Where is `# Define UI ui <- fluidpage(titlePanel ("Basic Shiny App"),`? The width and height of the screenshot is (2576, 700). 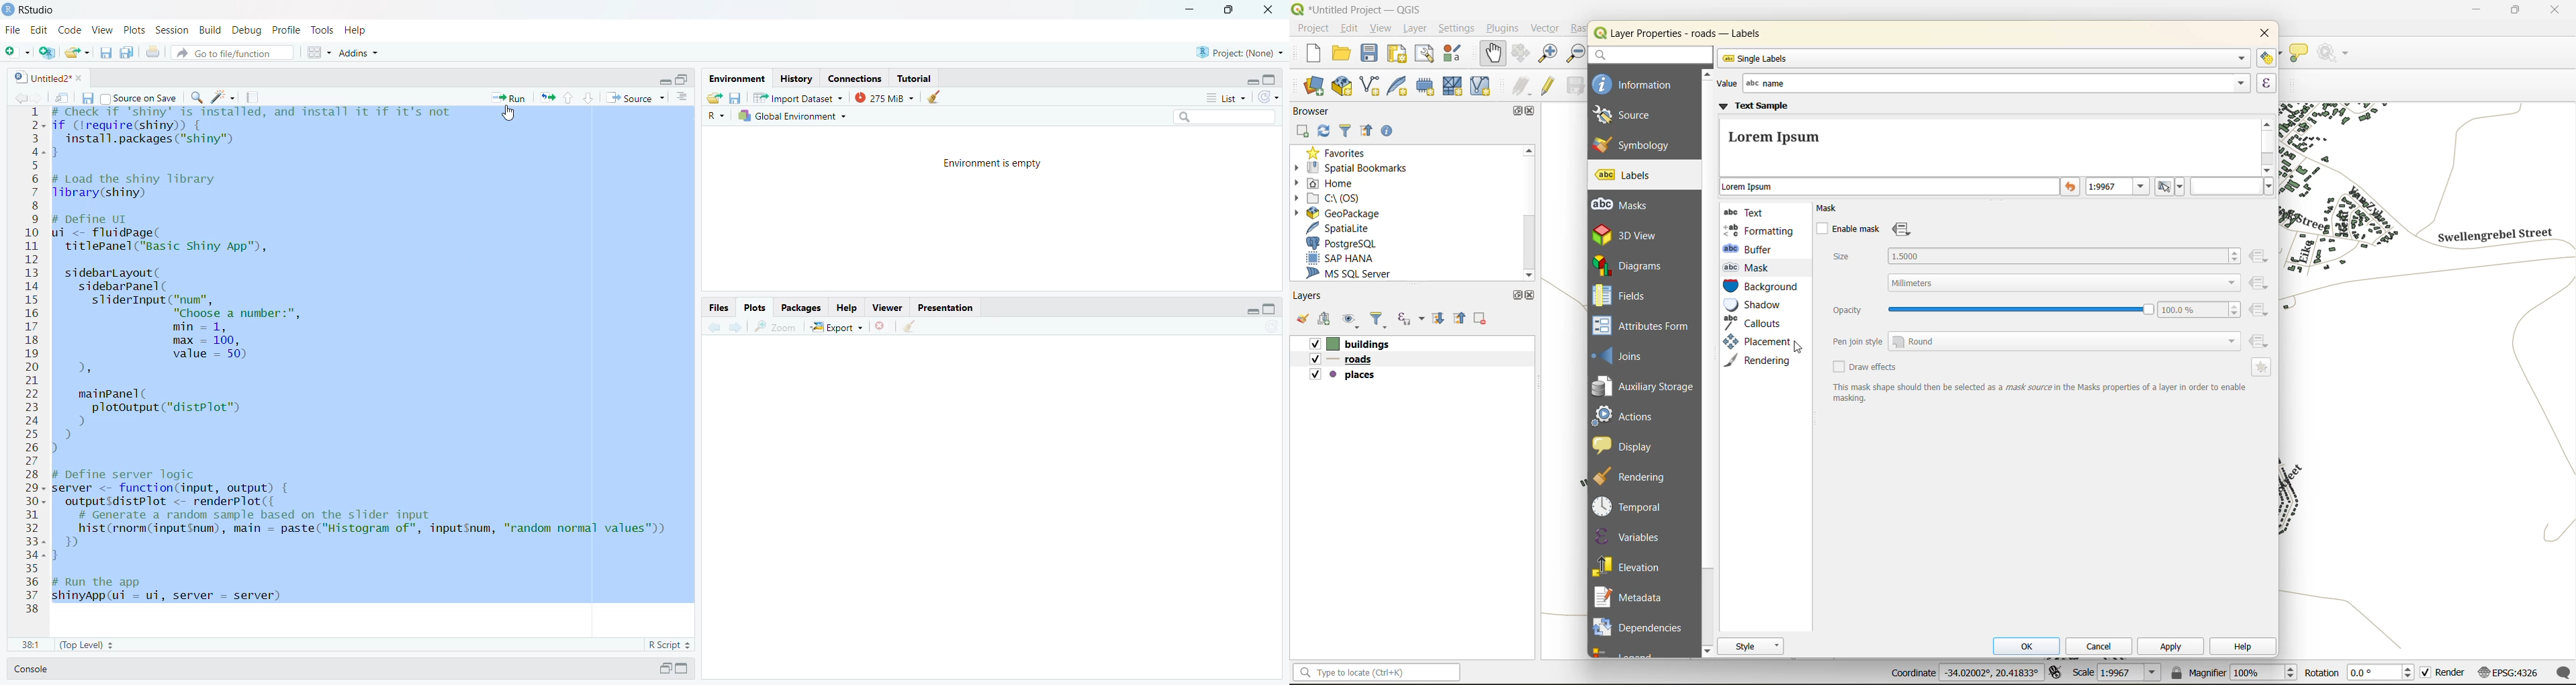
# Define UI ui <- fluidpage(titlePanel ("Basic Shiny App"), is located at coordinates (166, 234).